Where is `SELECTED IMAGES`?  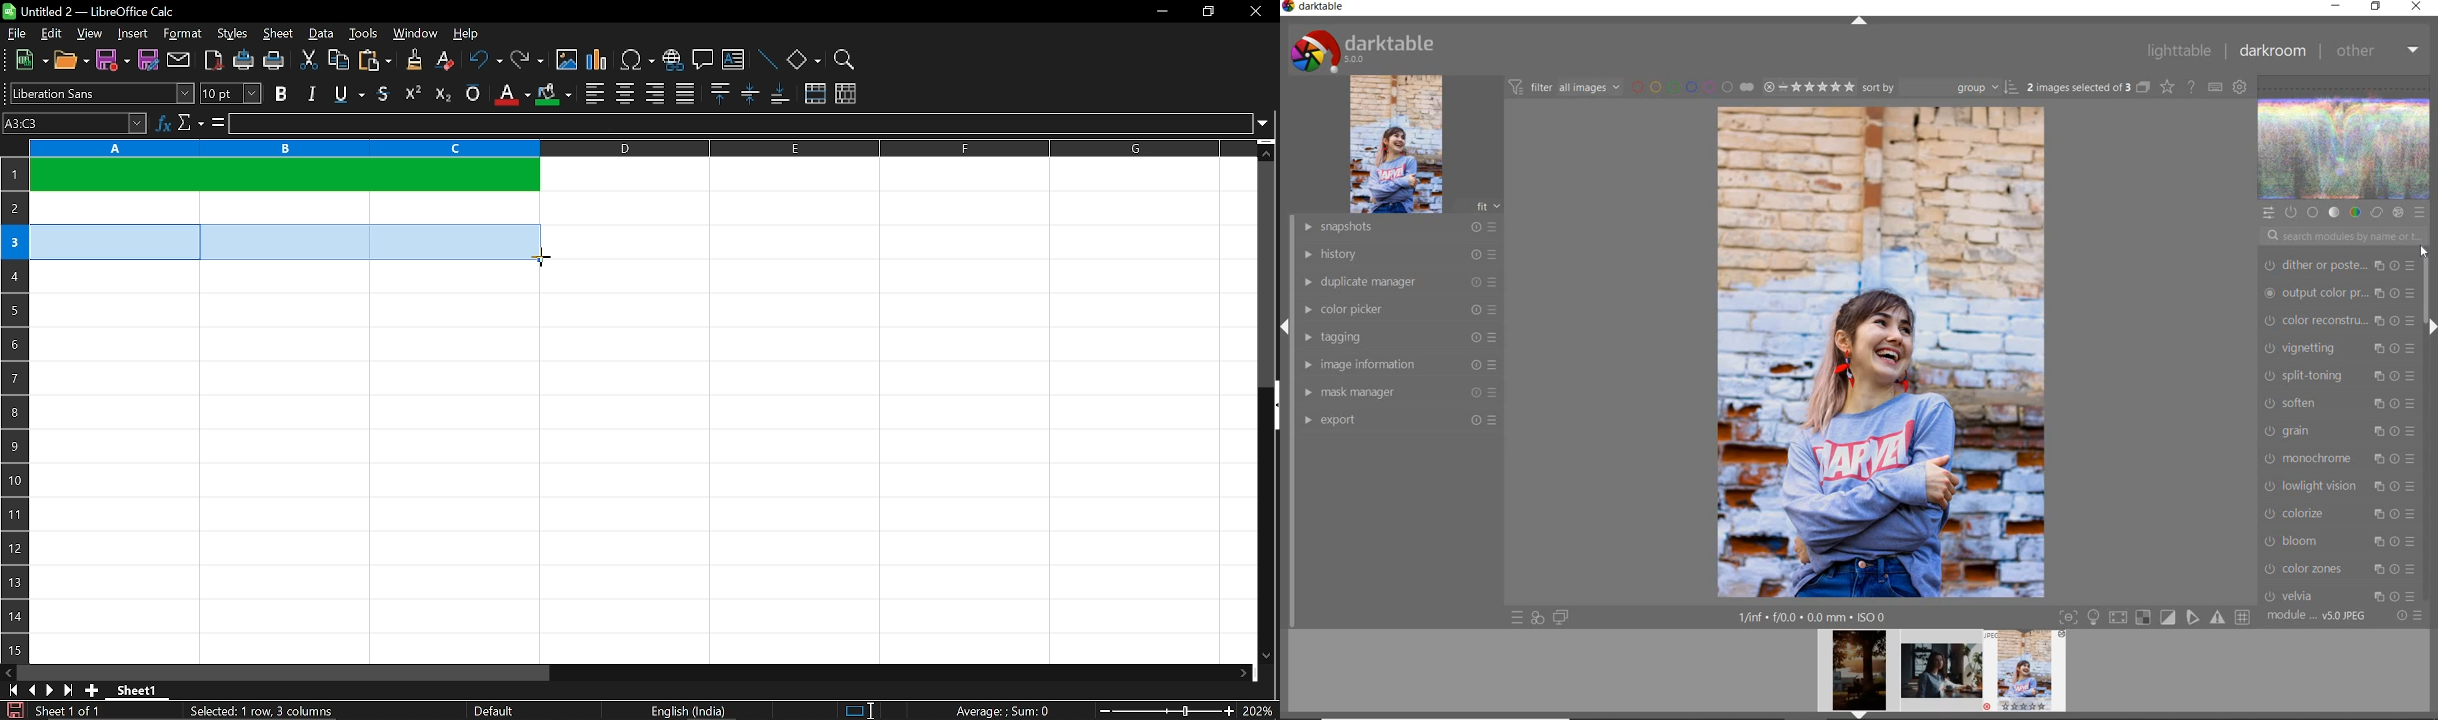
SELECTED IMAGES is located at coordinates (2079, 85).